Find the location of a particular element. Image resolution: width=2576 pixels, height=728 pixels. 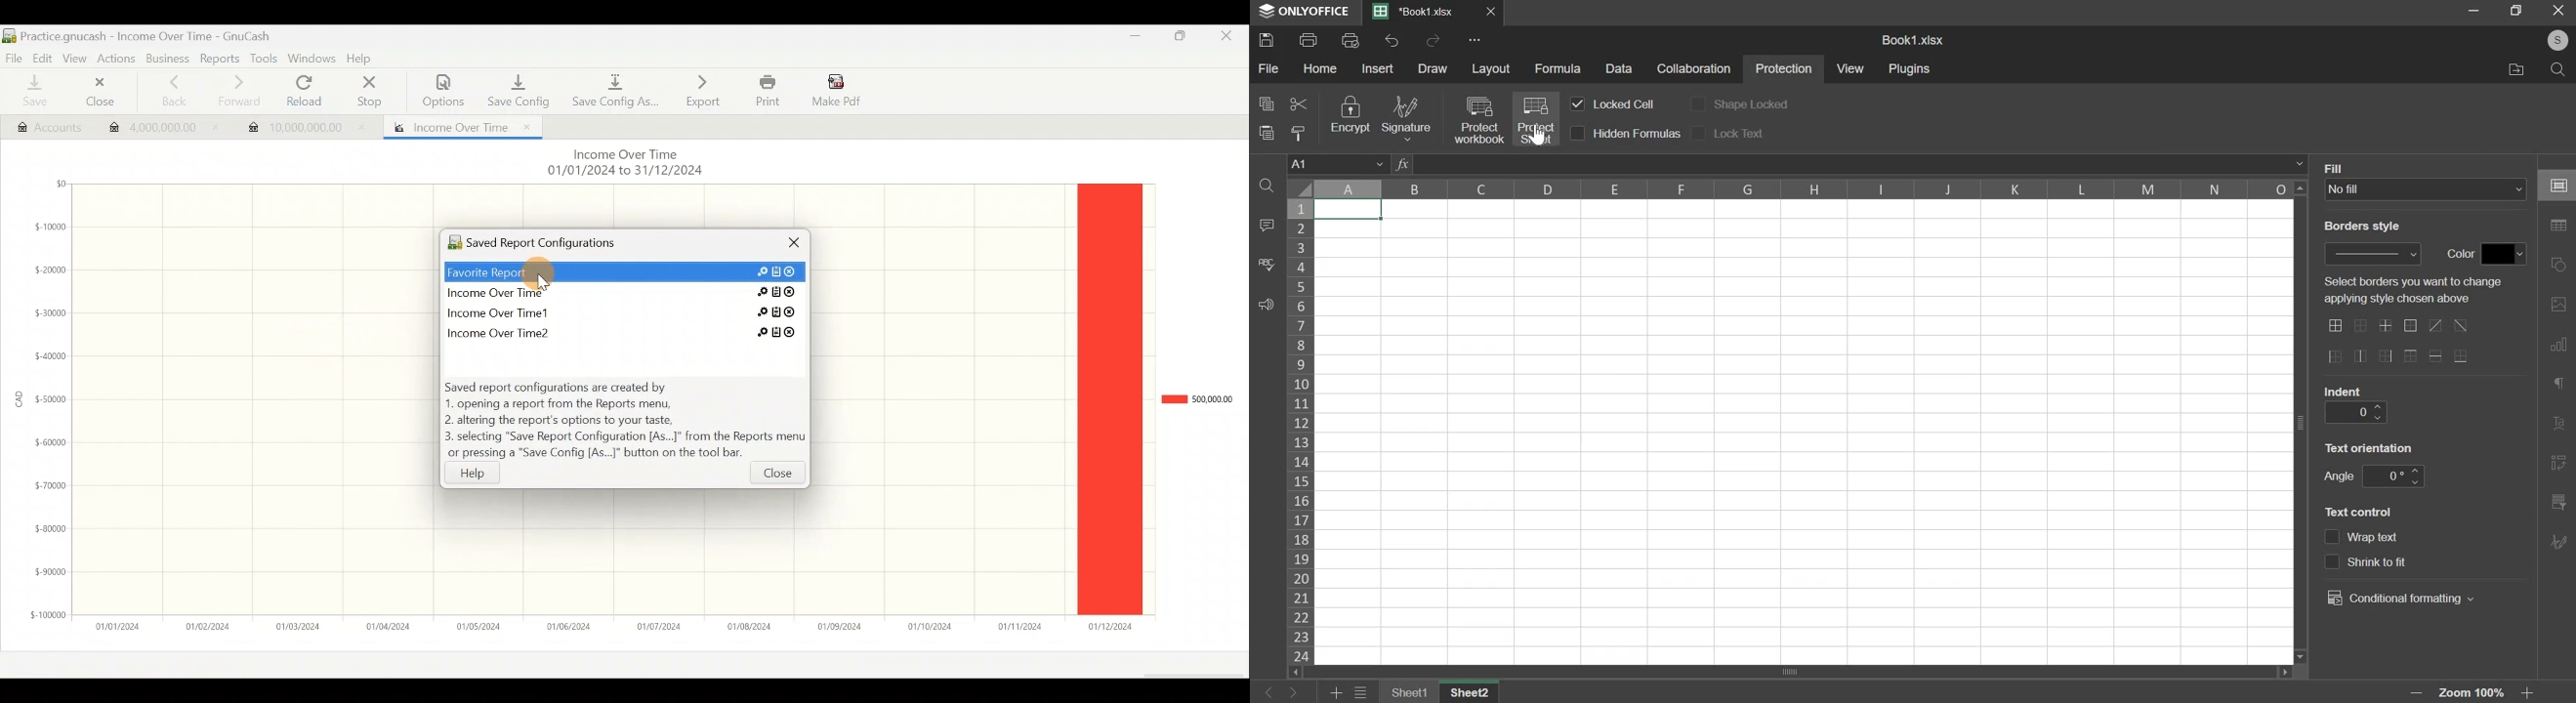

checkbox is located at coordinates (2332, 562).